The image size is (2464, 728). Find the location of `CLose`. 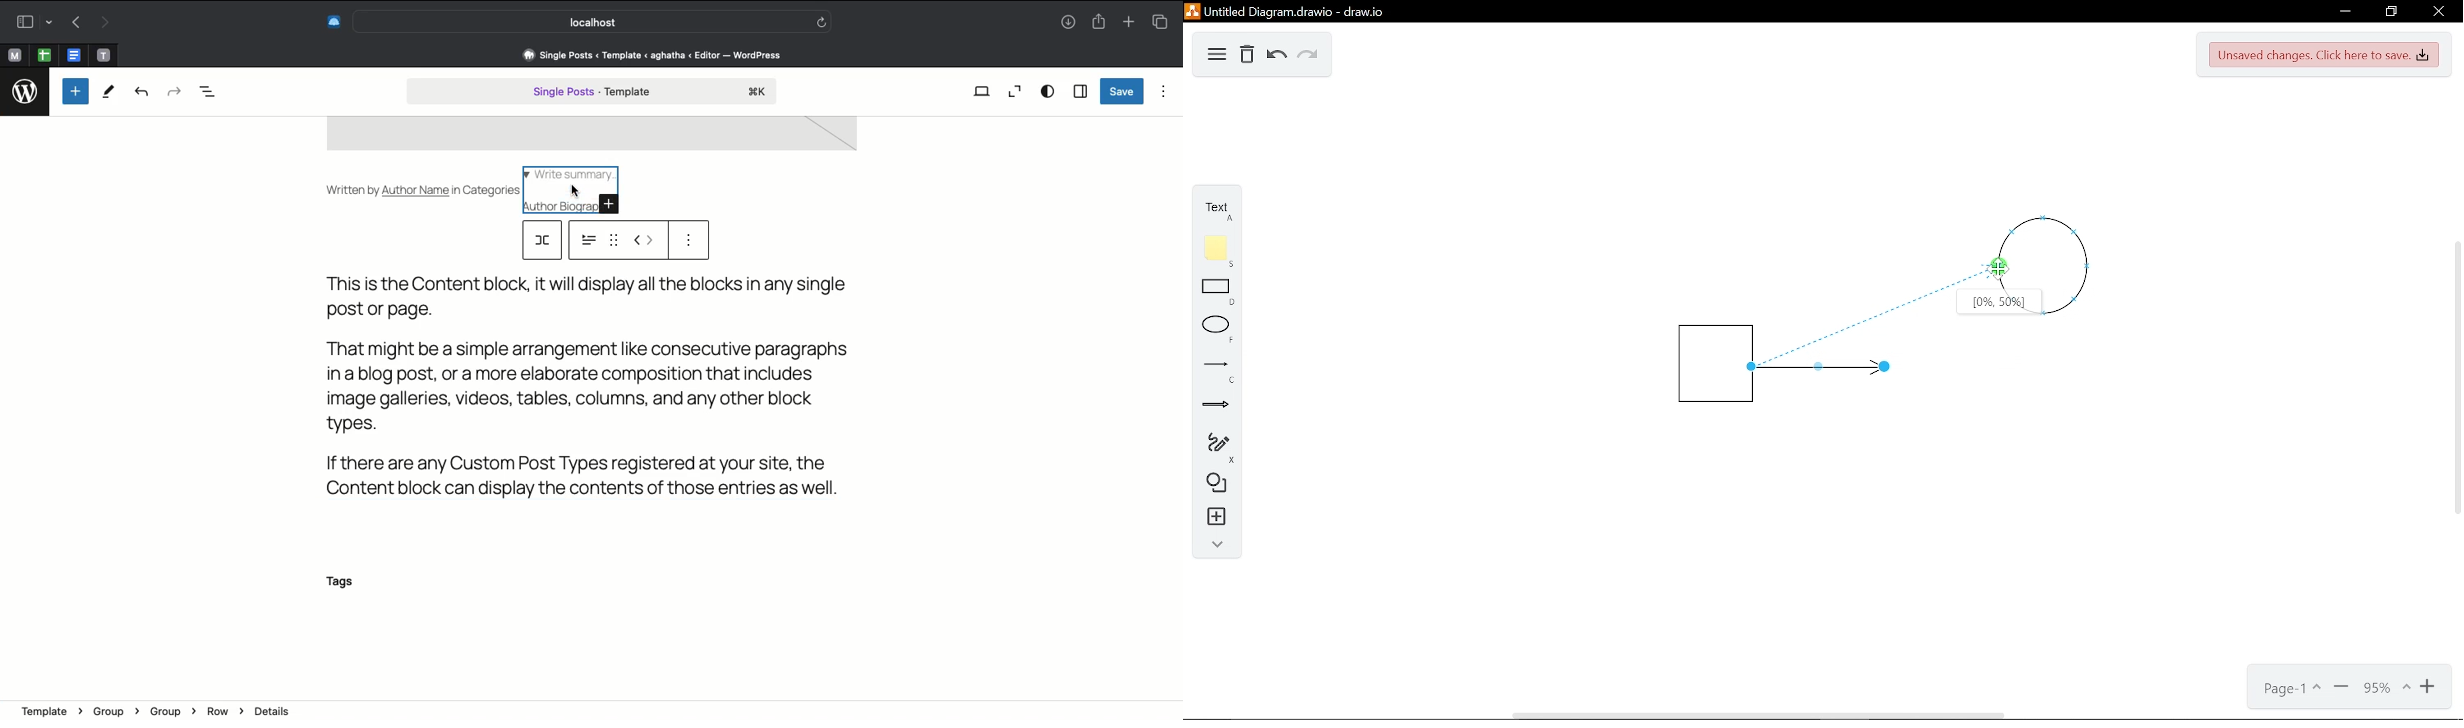

CLose is located at coordinates (2437, 12).